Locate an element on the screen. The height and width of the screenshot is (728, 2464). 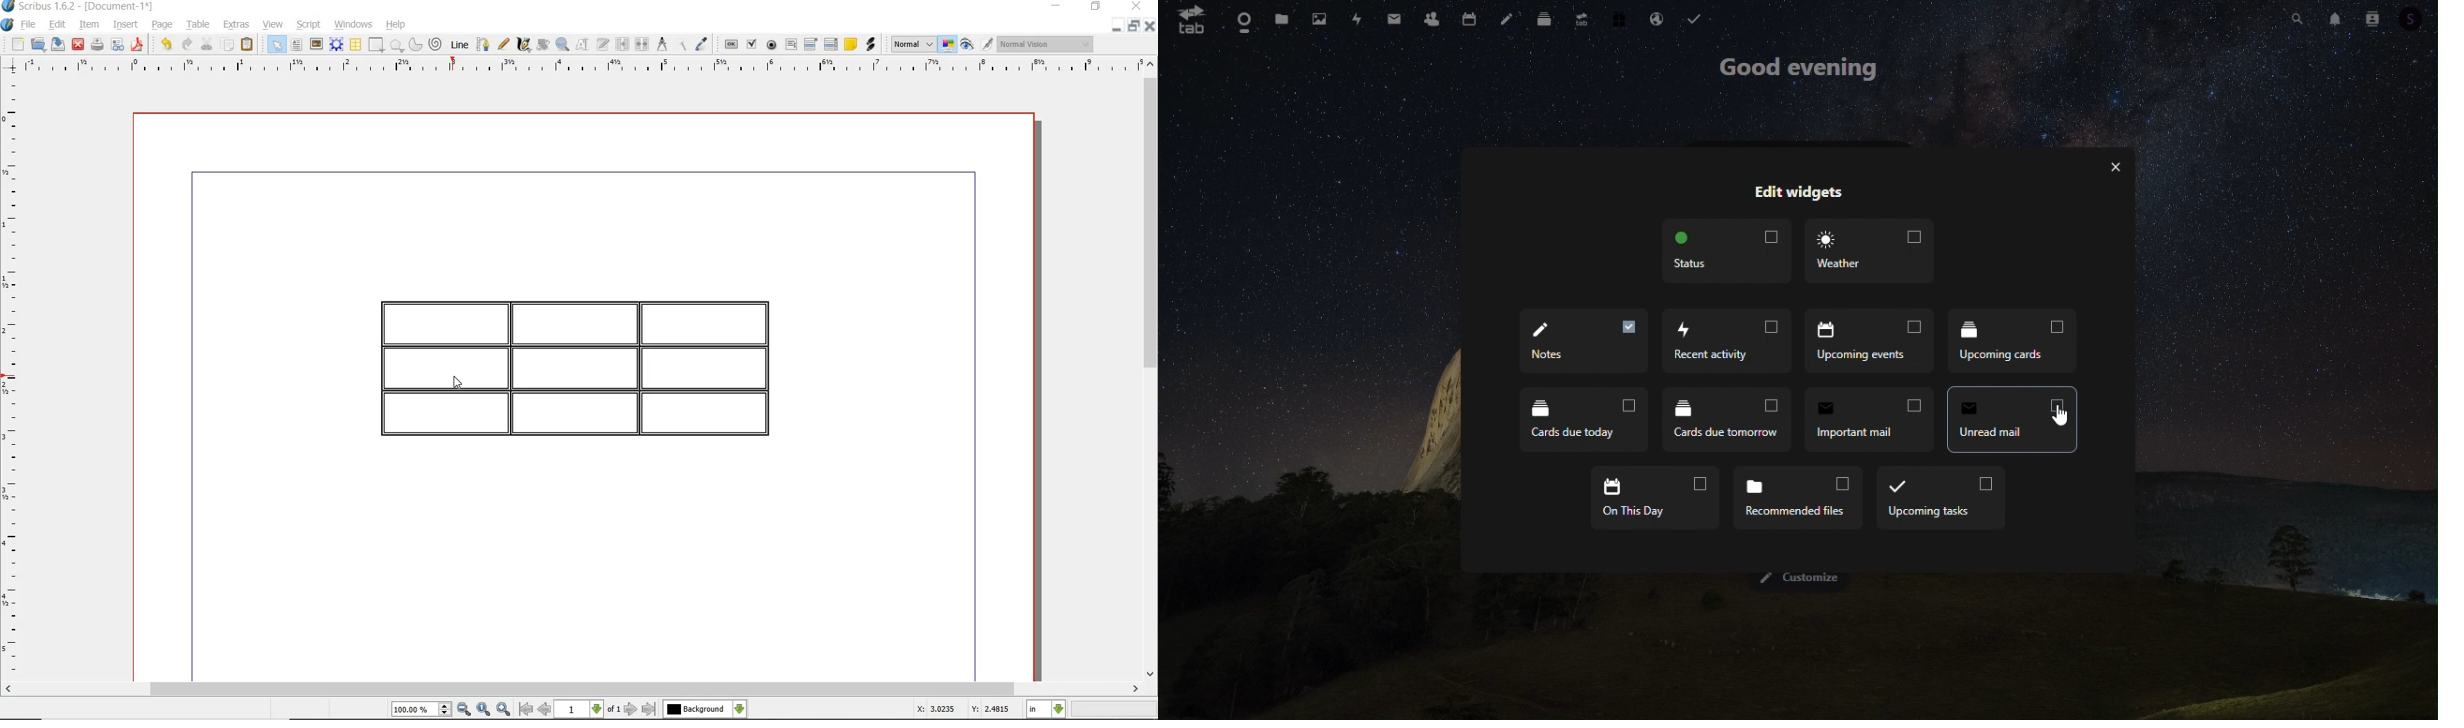
Contacts is located at coordinates (1432, 19).